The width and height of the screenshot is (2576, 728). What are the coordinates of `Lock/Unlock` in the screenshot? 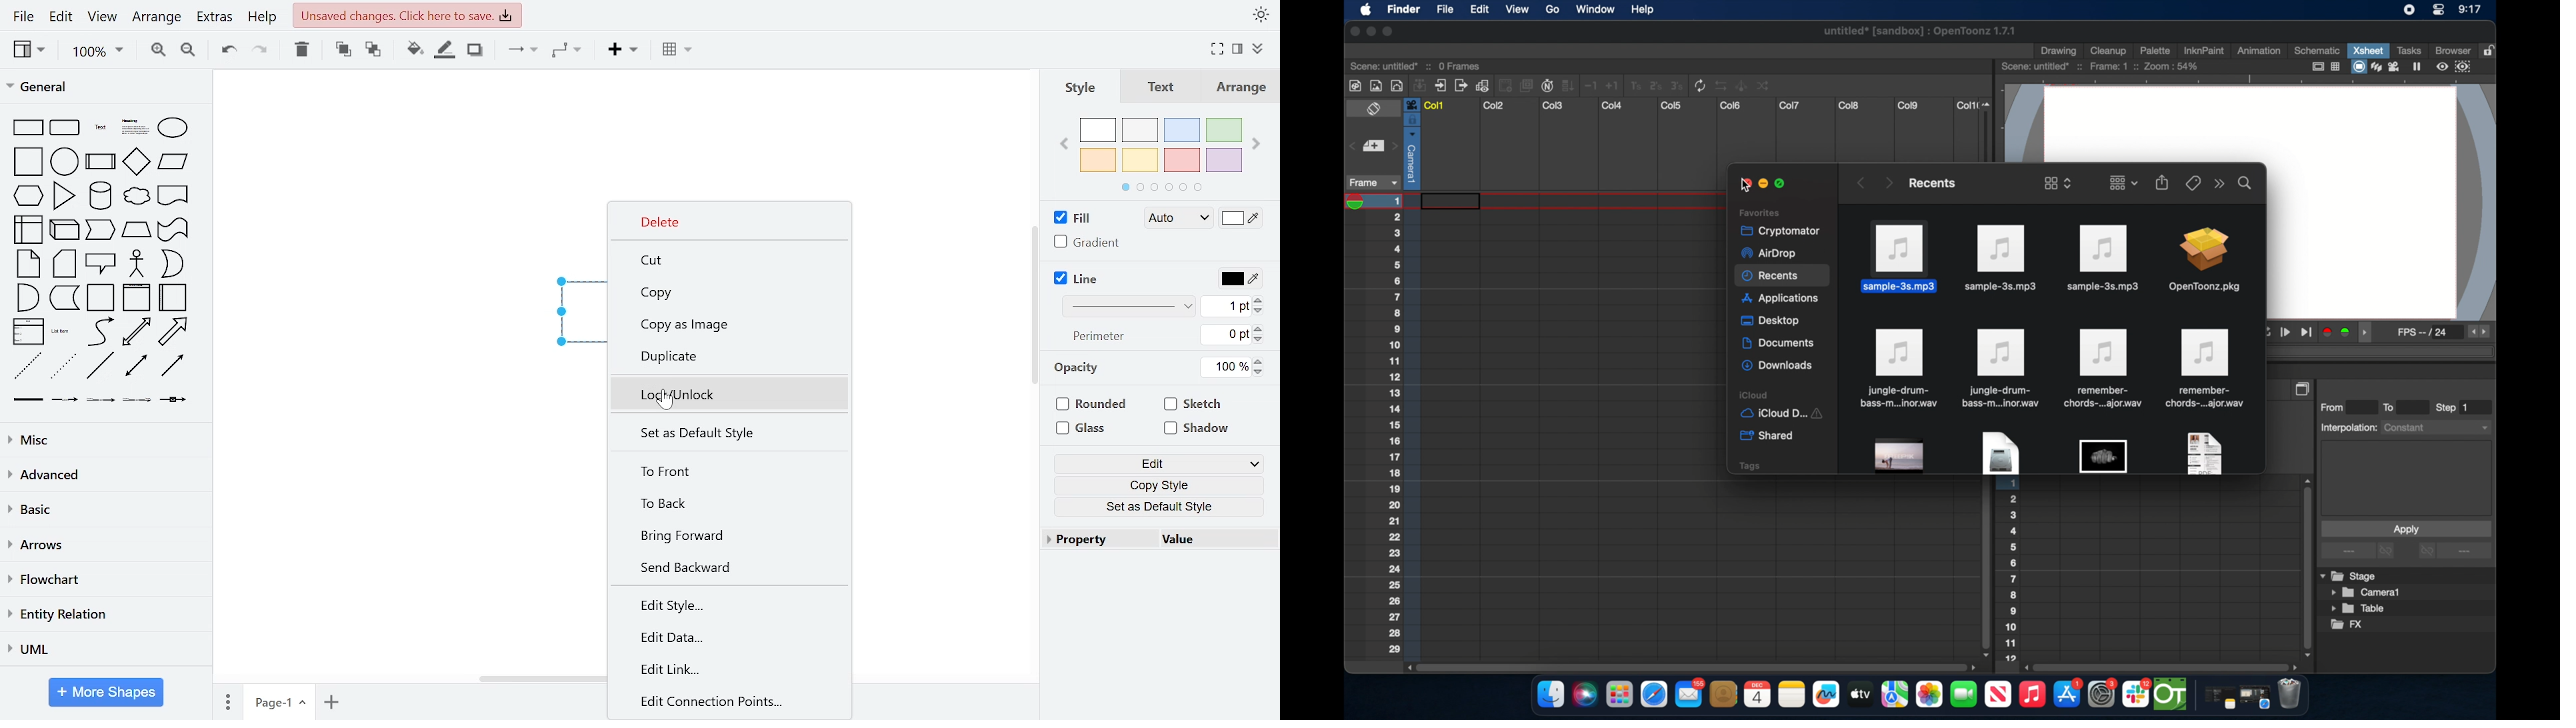 It's located at (723, 394).